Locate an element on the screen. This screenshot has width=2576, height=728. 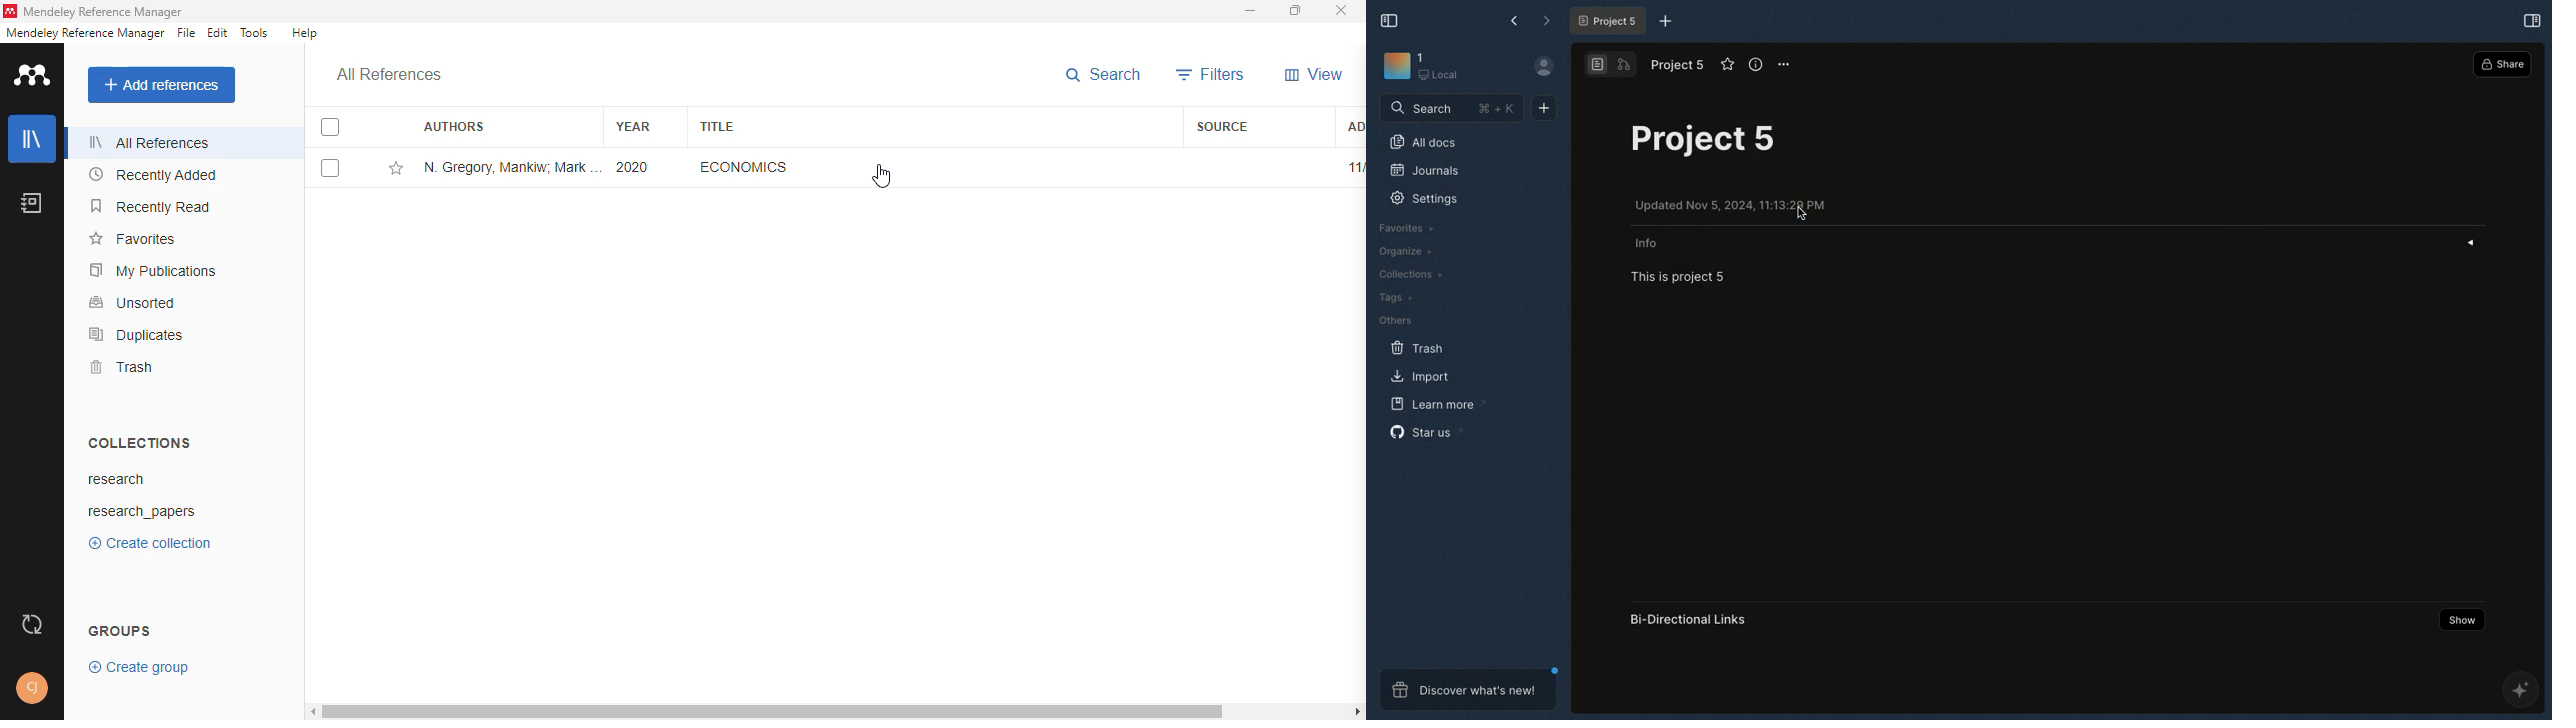
help is located at coordinates (304, 33).